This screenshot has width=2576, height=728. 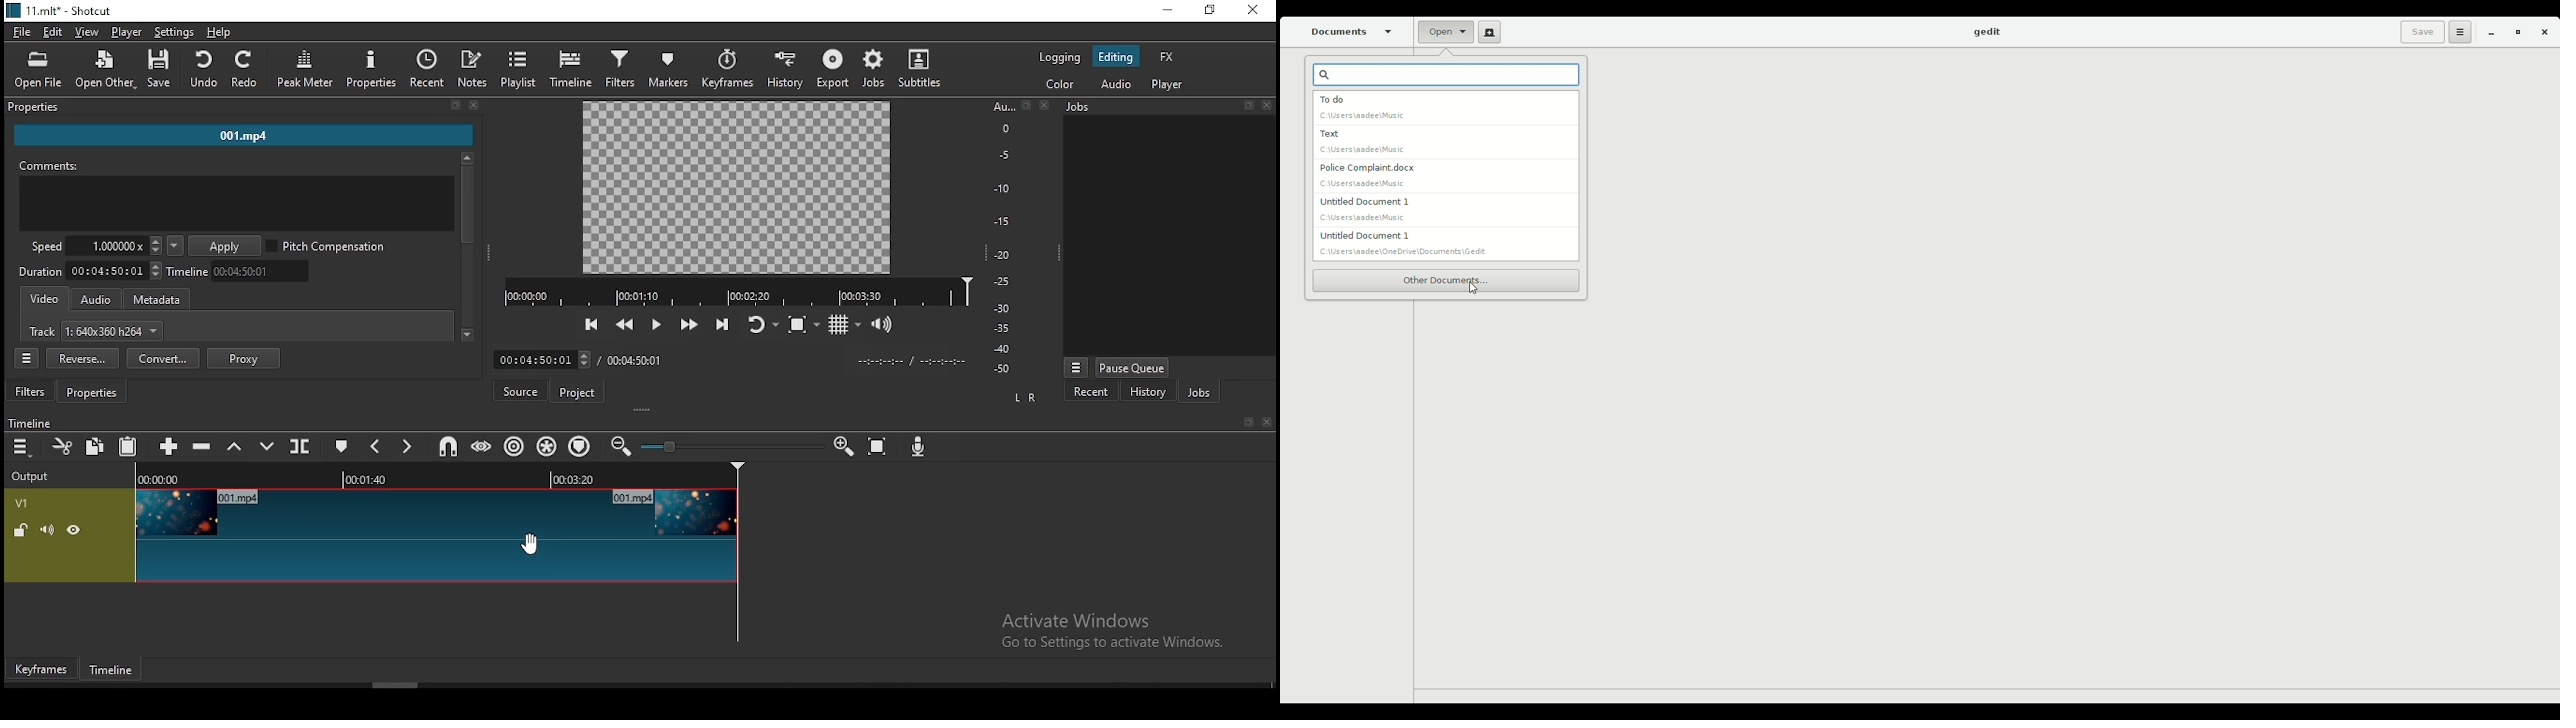 I want to click on ripple, so click(x=513, y=445).